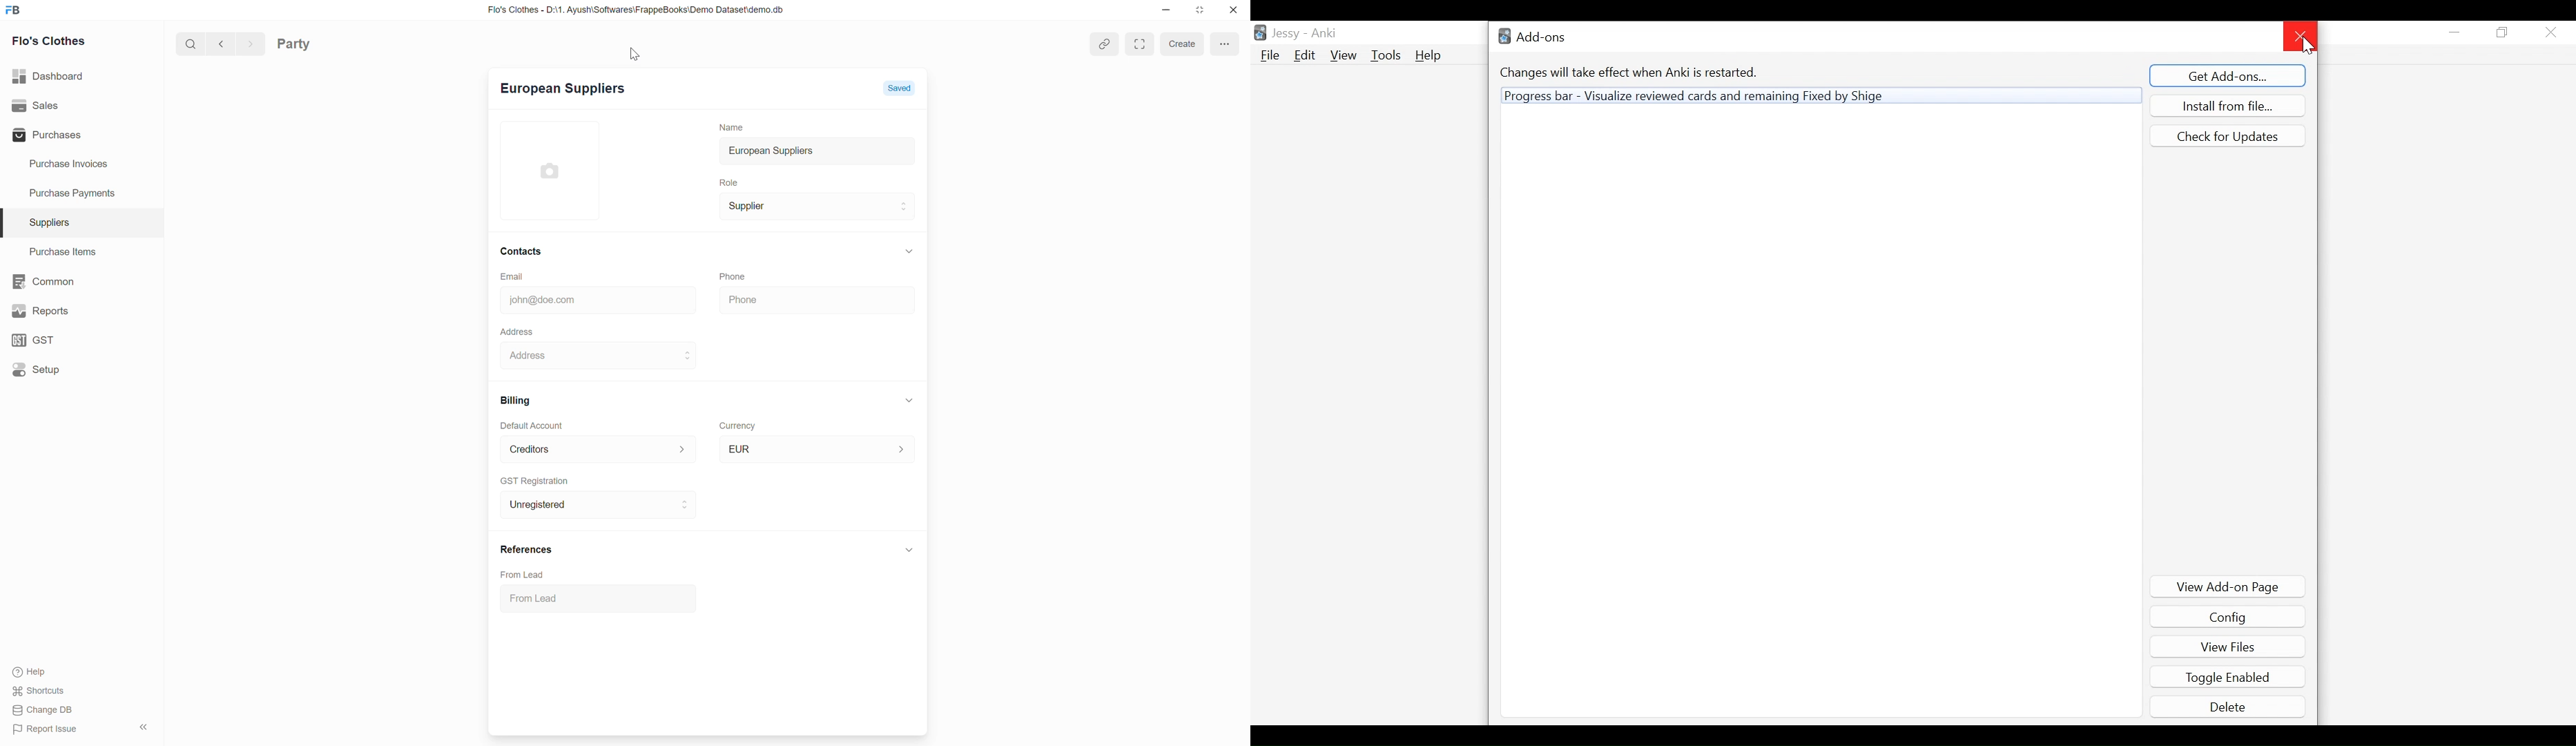  What do you see at coordinates (511, 399) in the screenshot?
I see `Billing` at bounding box center [511, 399].